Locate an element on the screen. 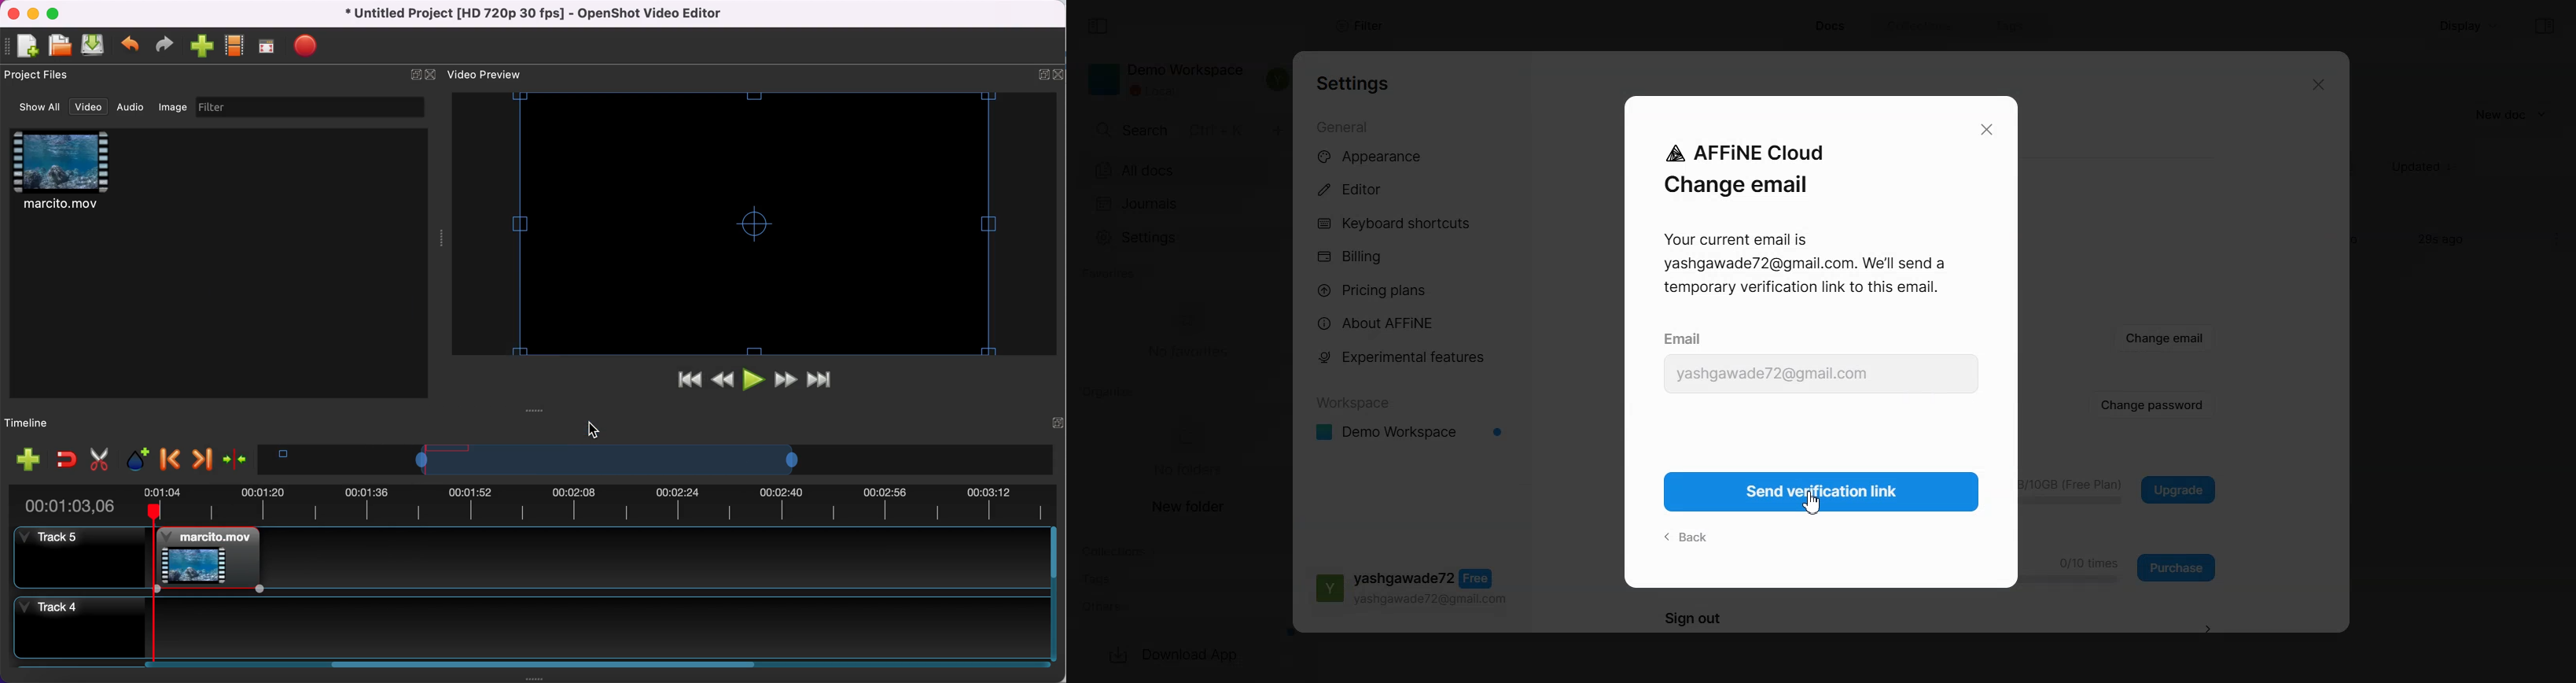 This screenshot has width=2576, height=700. clip is located at coordinates (75, 174).